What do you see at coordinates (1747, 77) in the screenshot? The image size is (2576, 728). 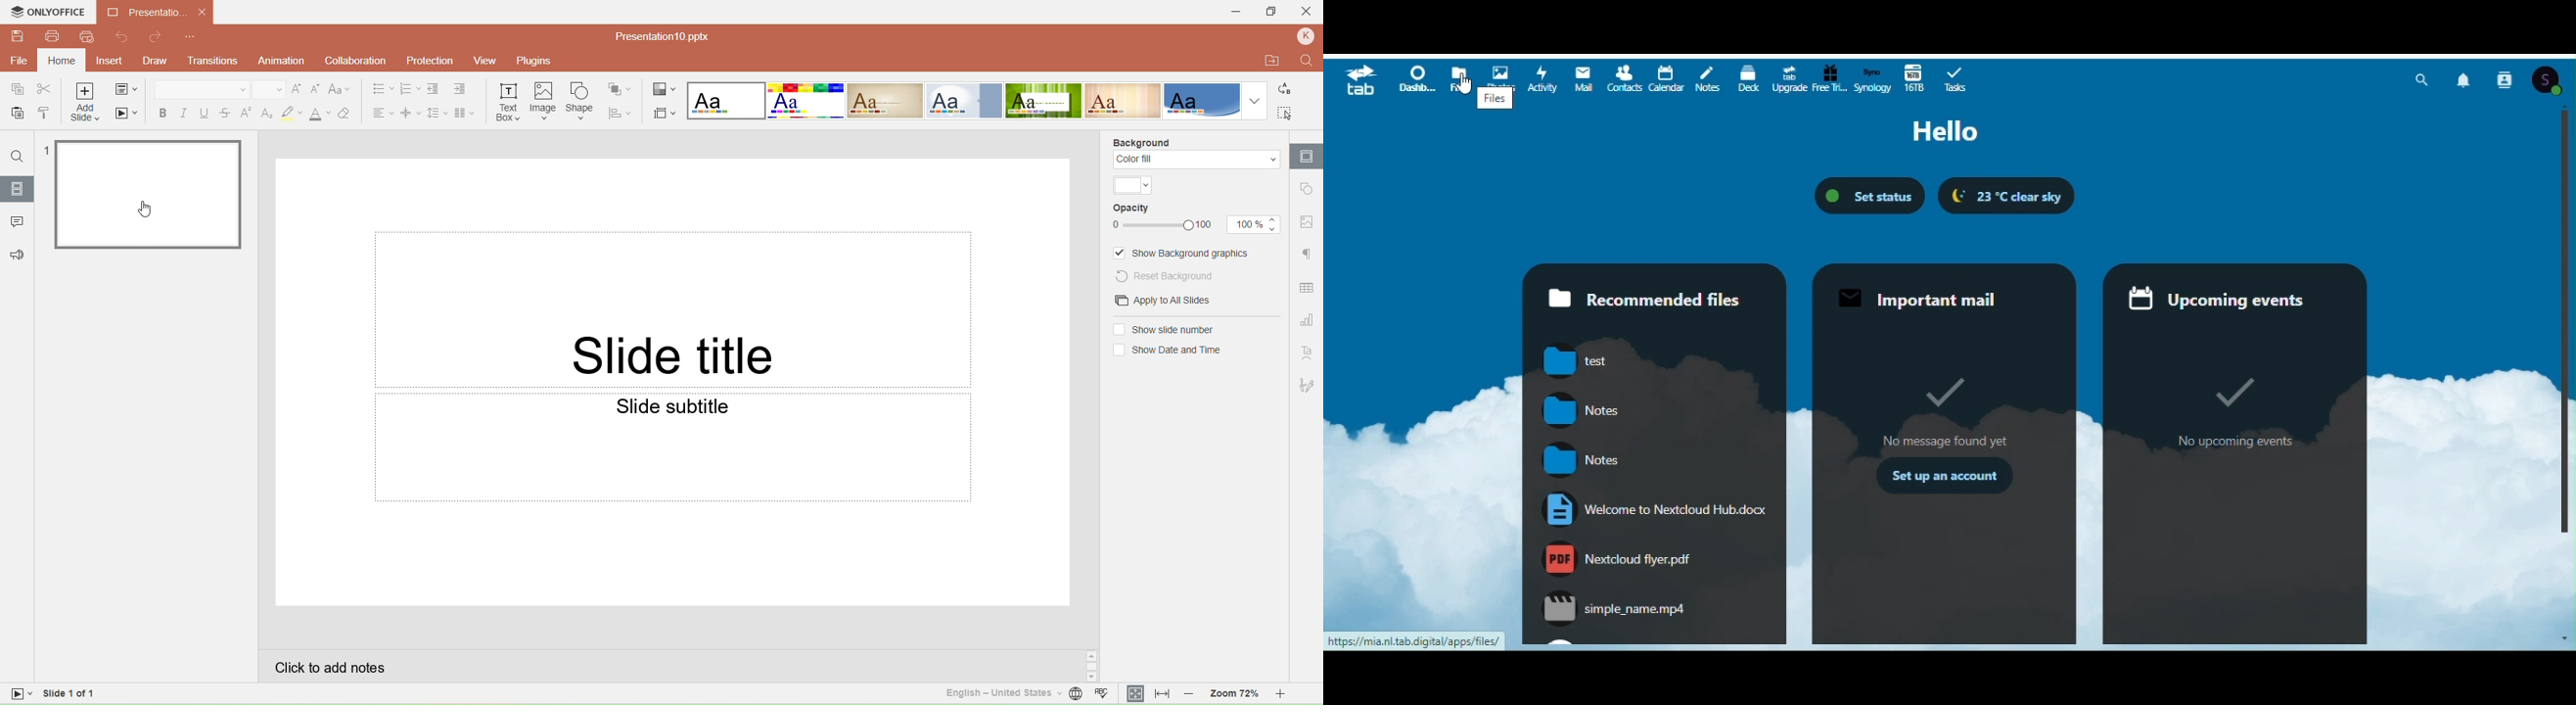 I see `D e c k` at bounding box center [1747, 77].